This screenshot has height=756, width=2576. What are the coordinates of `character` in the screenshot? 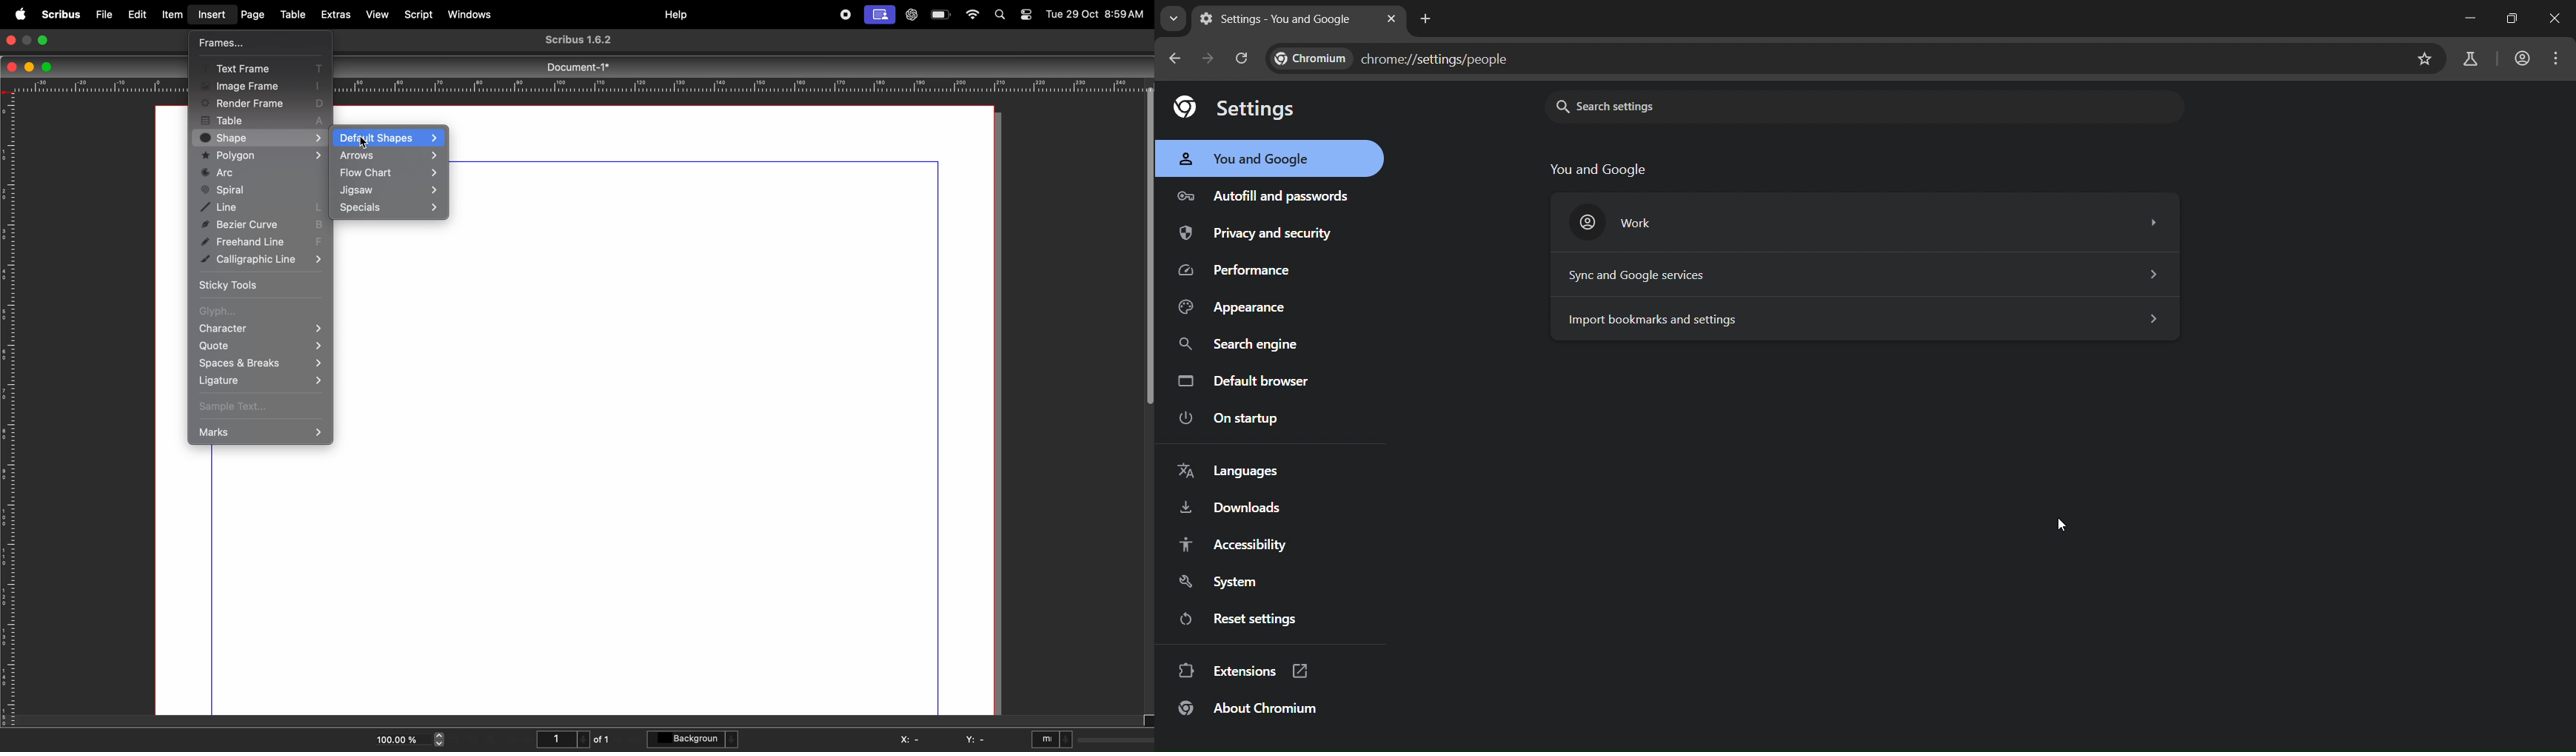 It's located at (261, 330).